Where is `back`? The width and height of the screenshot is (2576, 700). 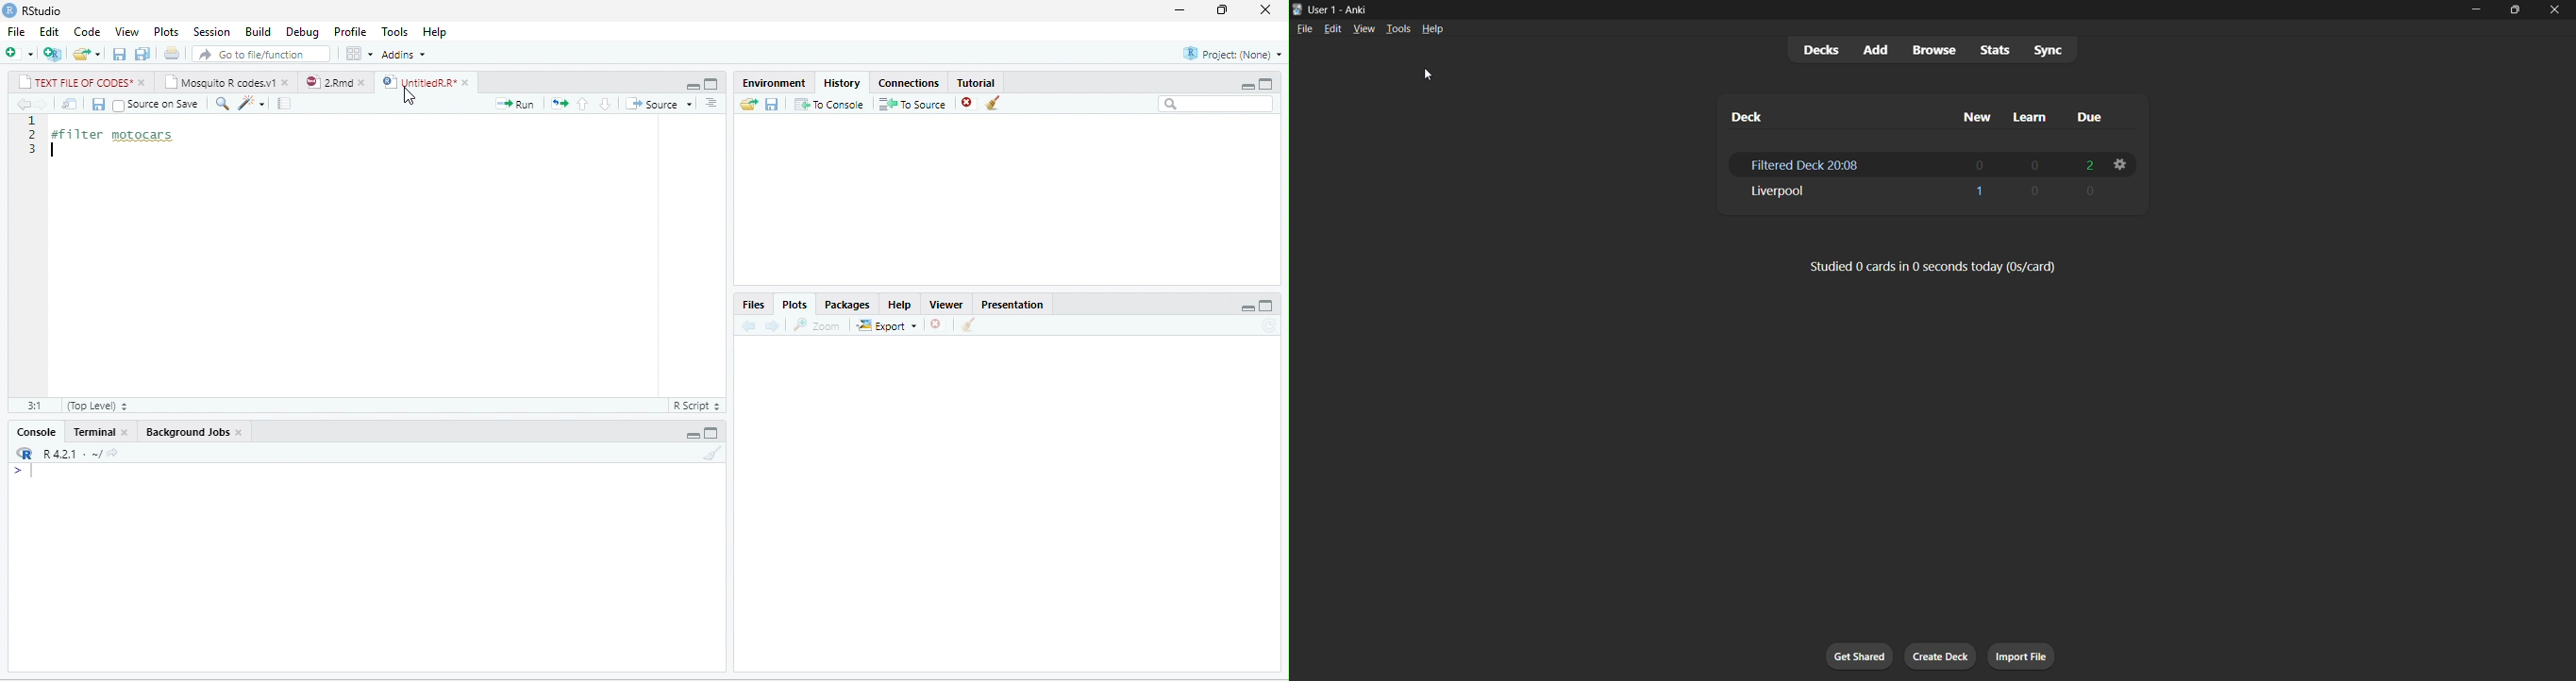
back is located at coordinates (25, 104).